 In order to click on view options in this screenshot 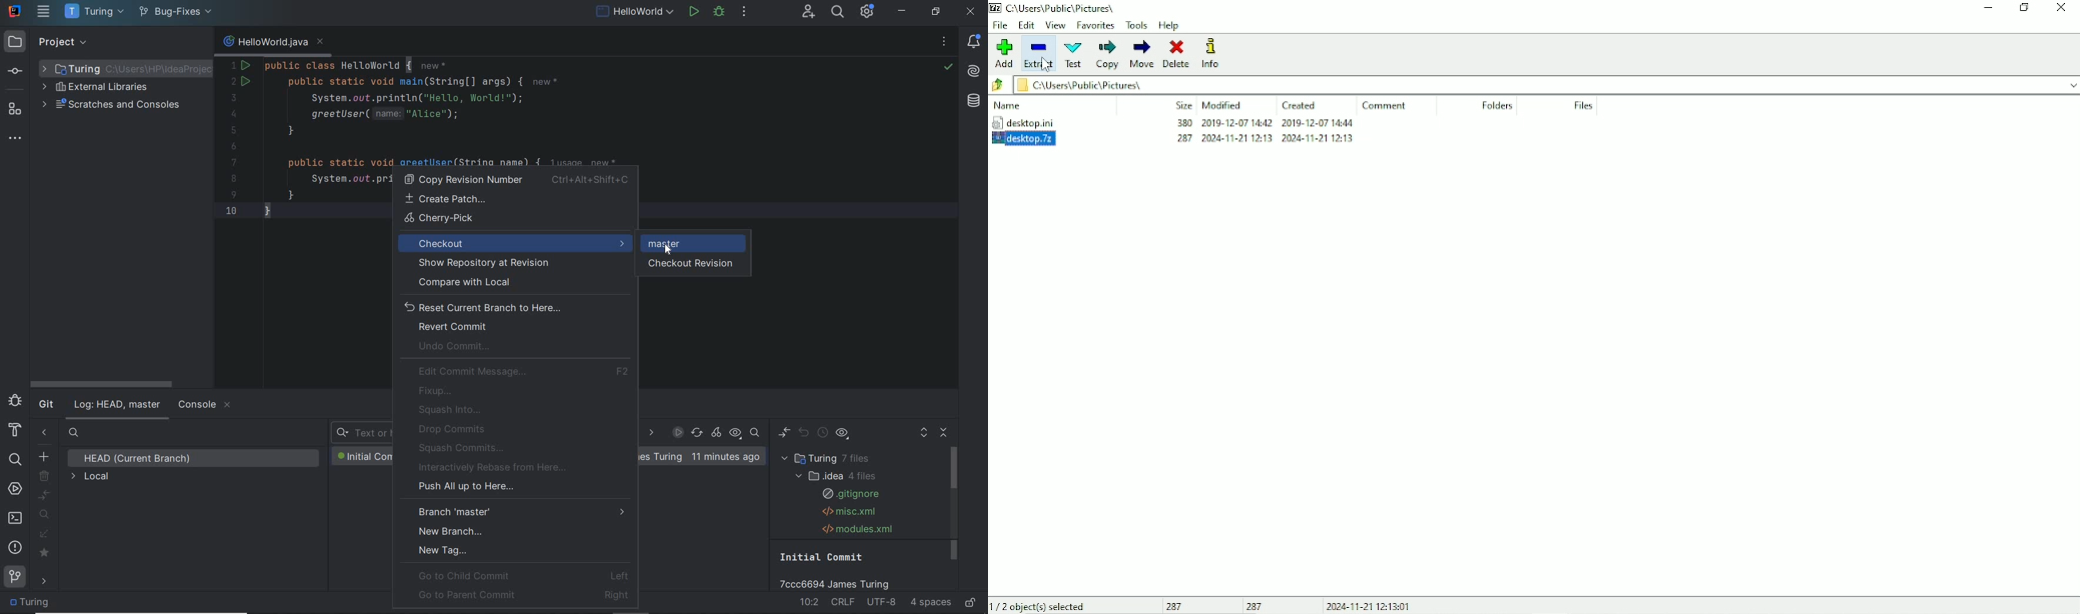, I will do `click(842, 435)`.